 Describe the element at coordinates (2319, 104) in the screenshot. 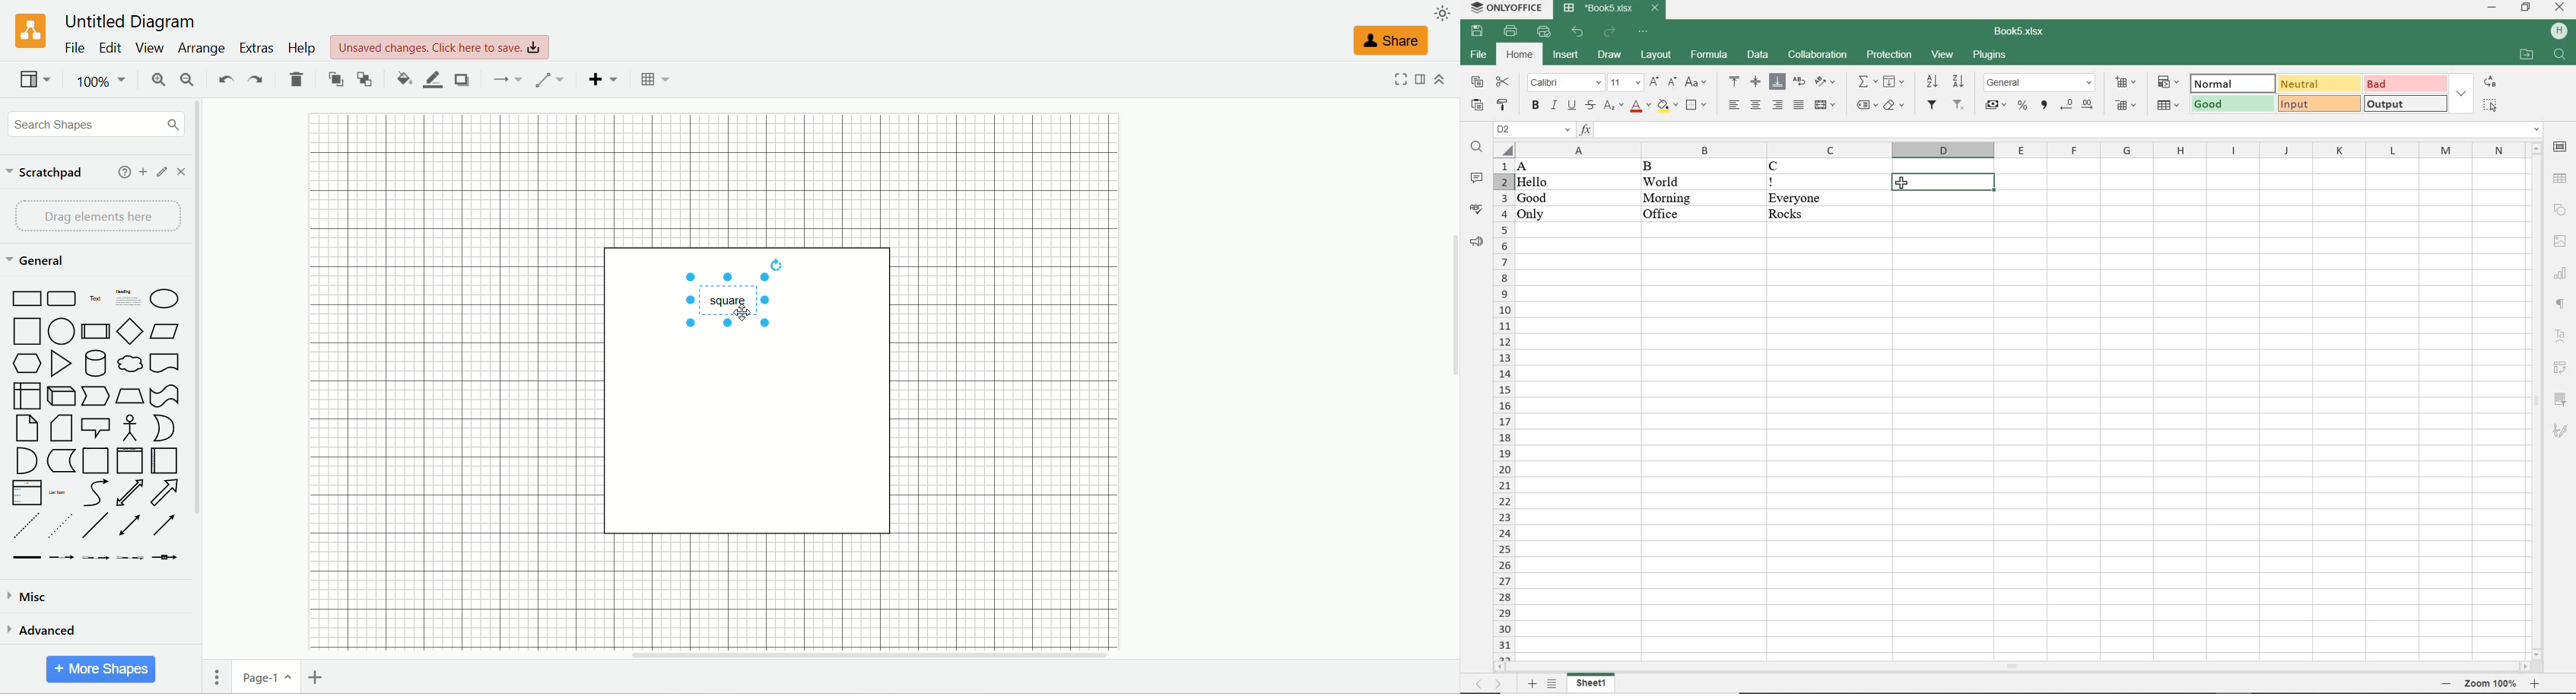

I see `input` at that location.